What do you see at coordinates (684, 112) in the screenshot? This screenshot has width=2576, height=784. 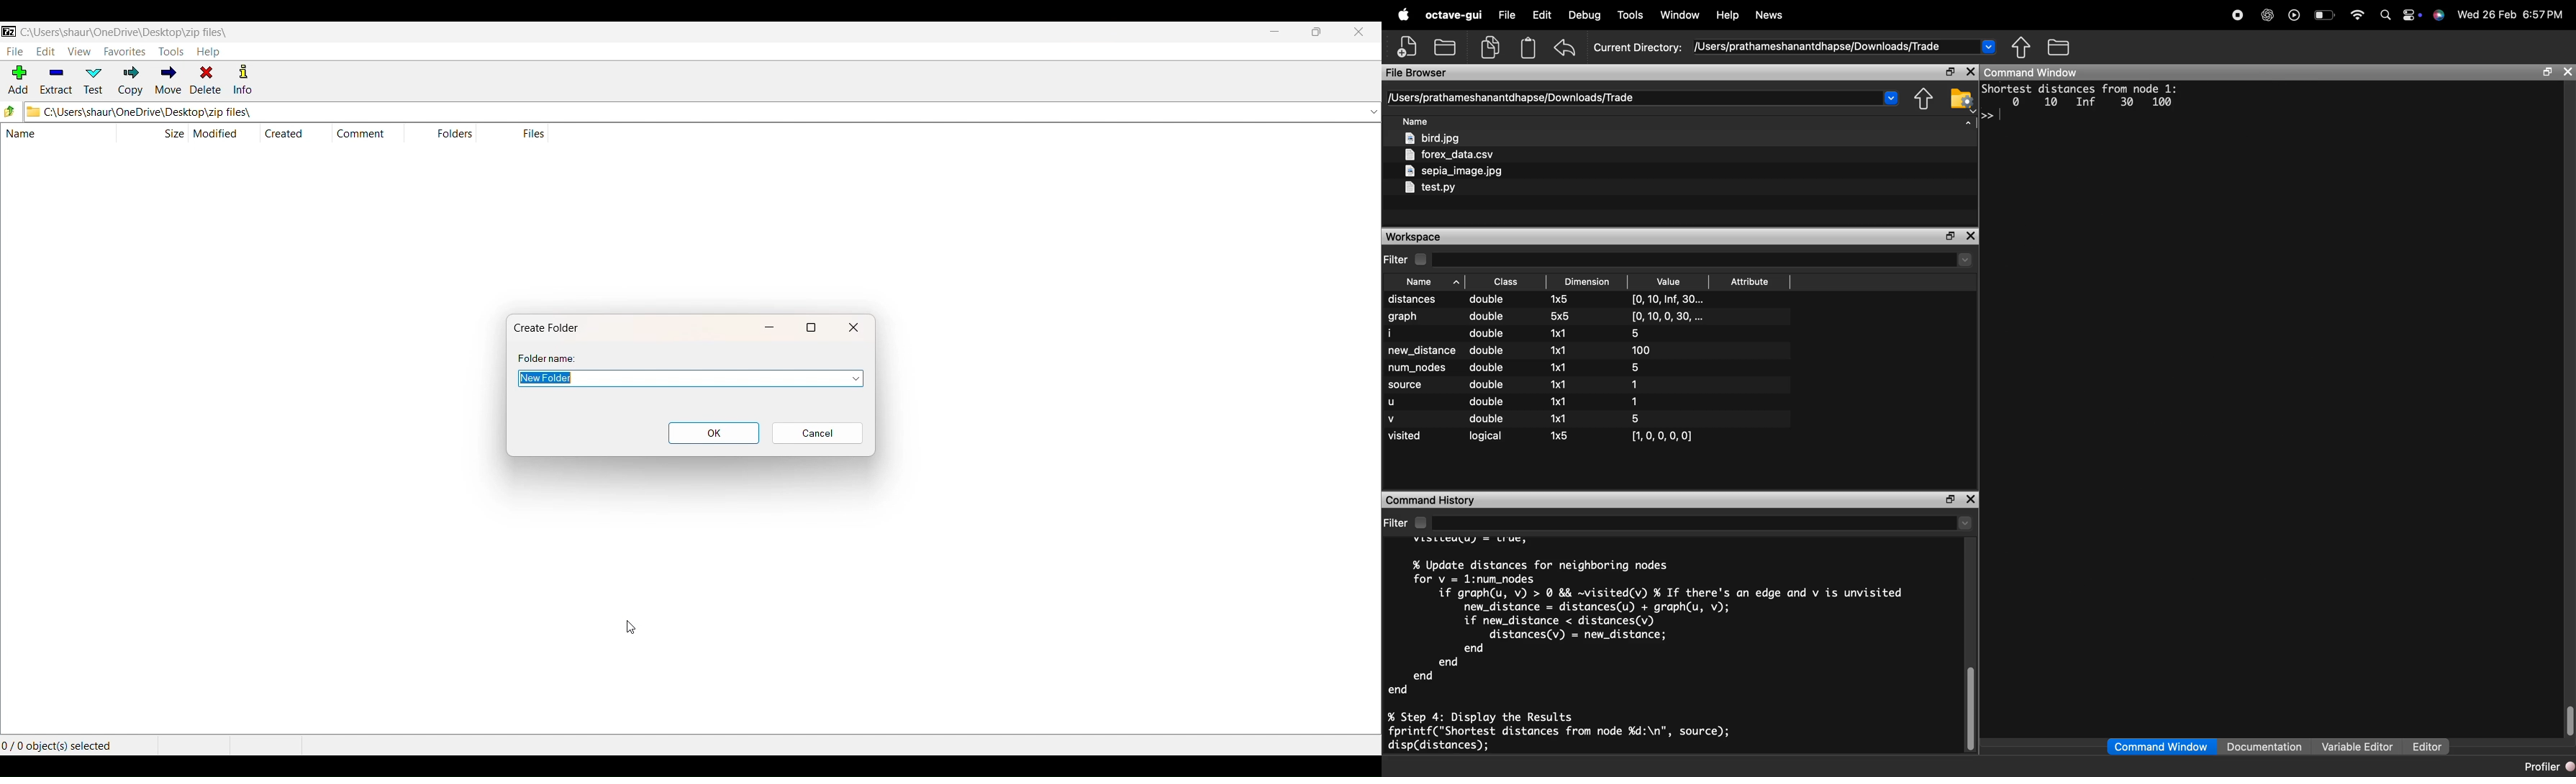 I see `CURRENT FOLDER PATH` at bounding box center [684, 112].